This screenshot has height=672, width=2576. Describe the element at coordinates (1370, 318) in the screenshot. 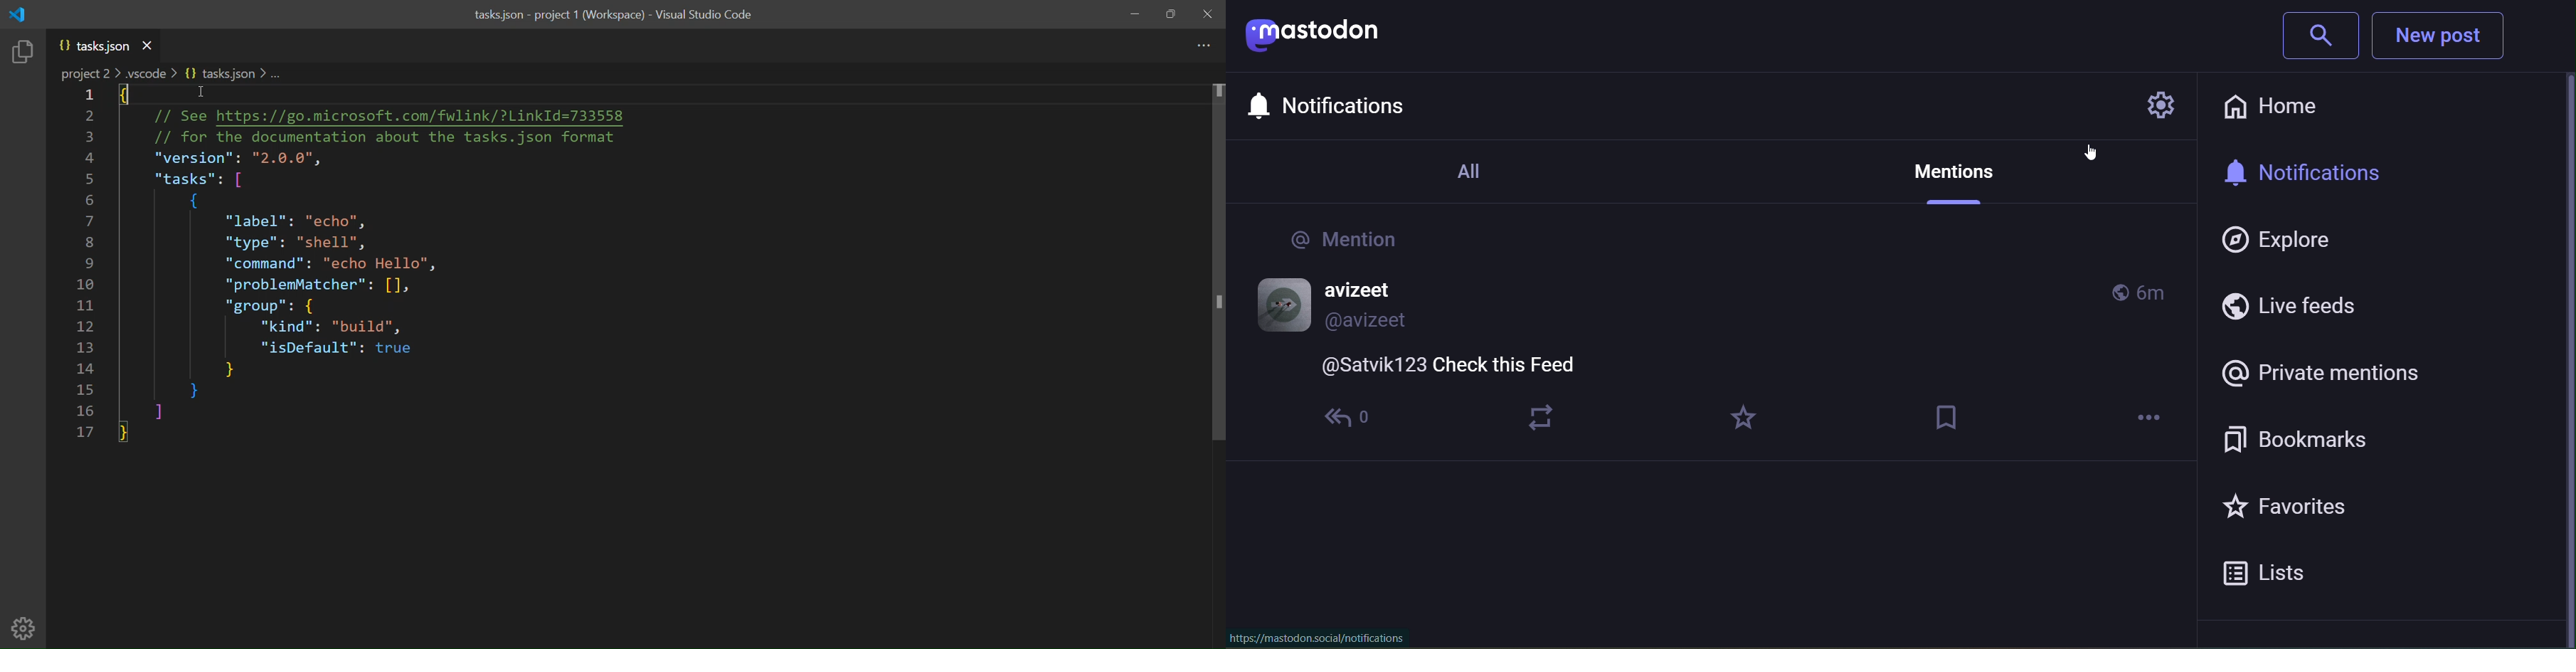

I see `@avizeet` at that location.